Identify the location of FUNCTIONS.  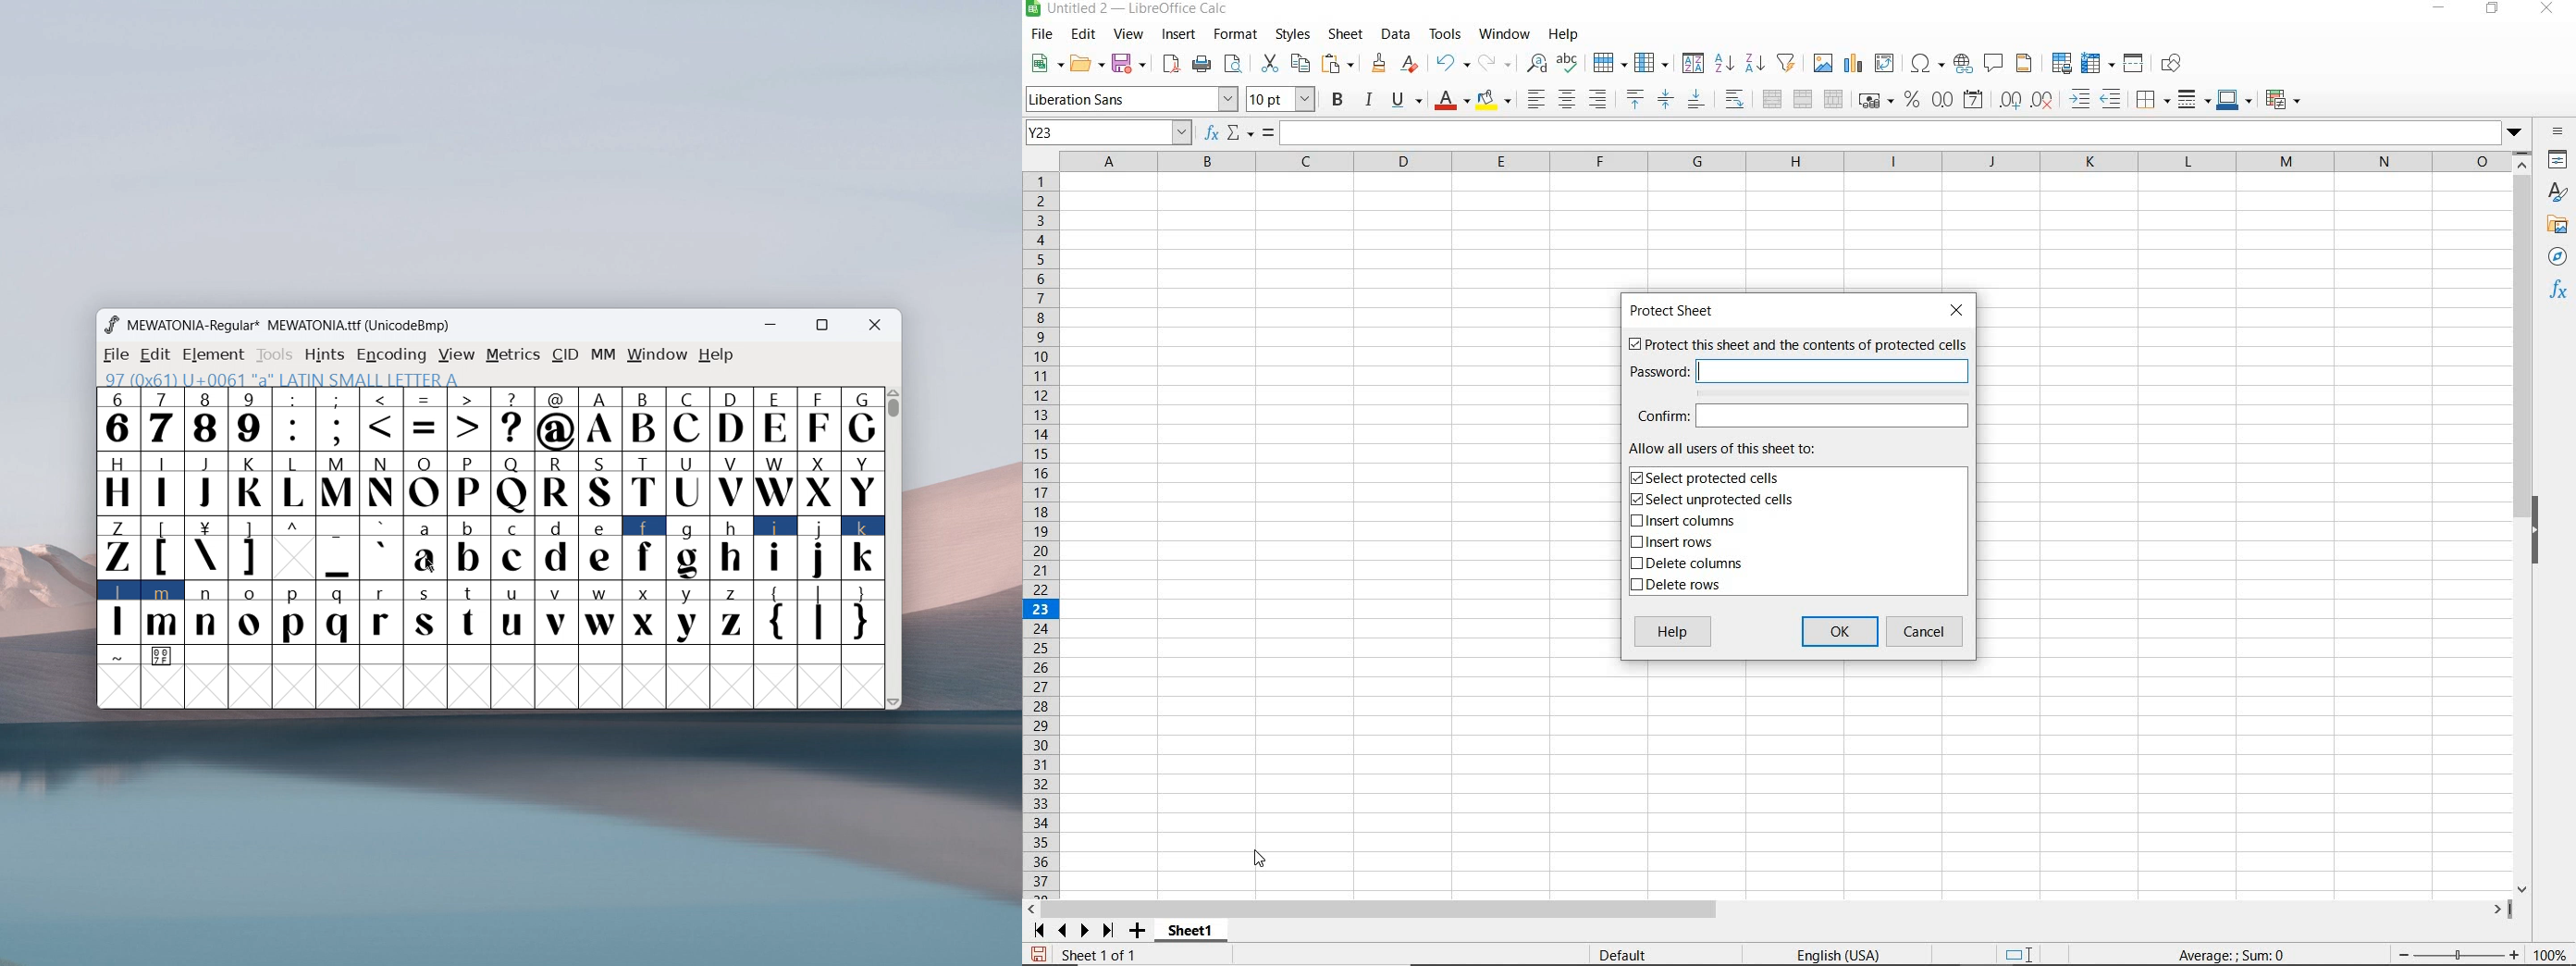
(2559, 292).